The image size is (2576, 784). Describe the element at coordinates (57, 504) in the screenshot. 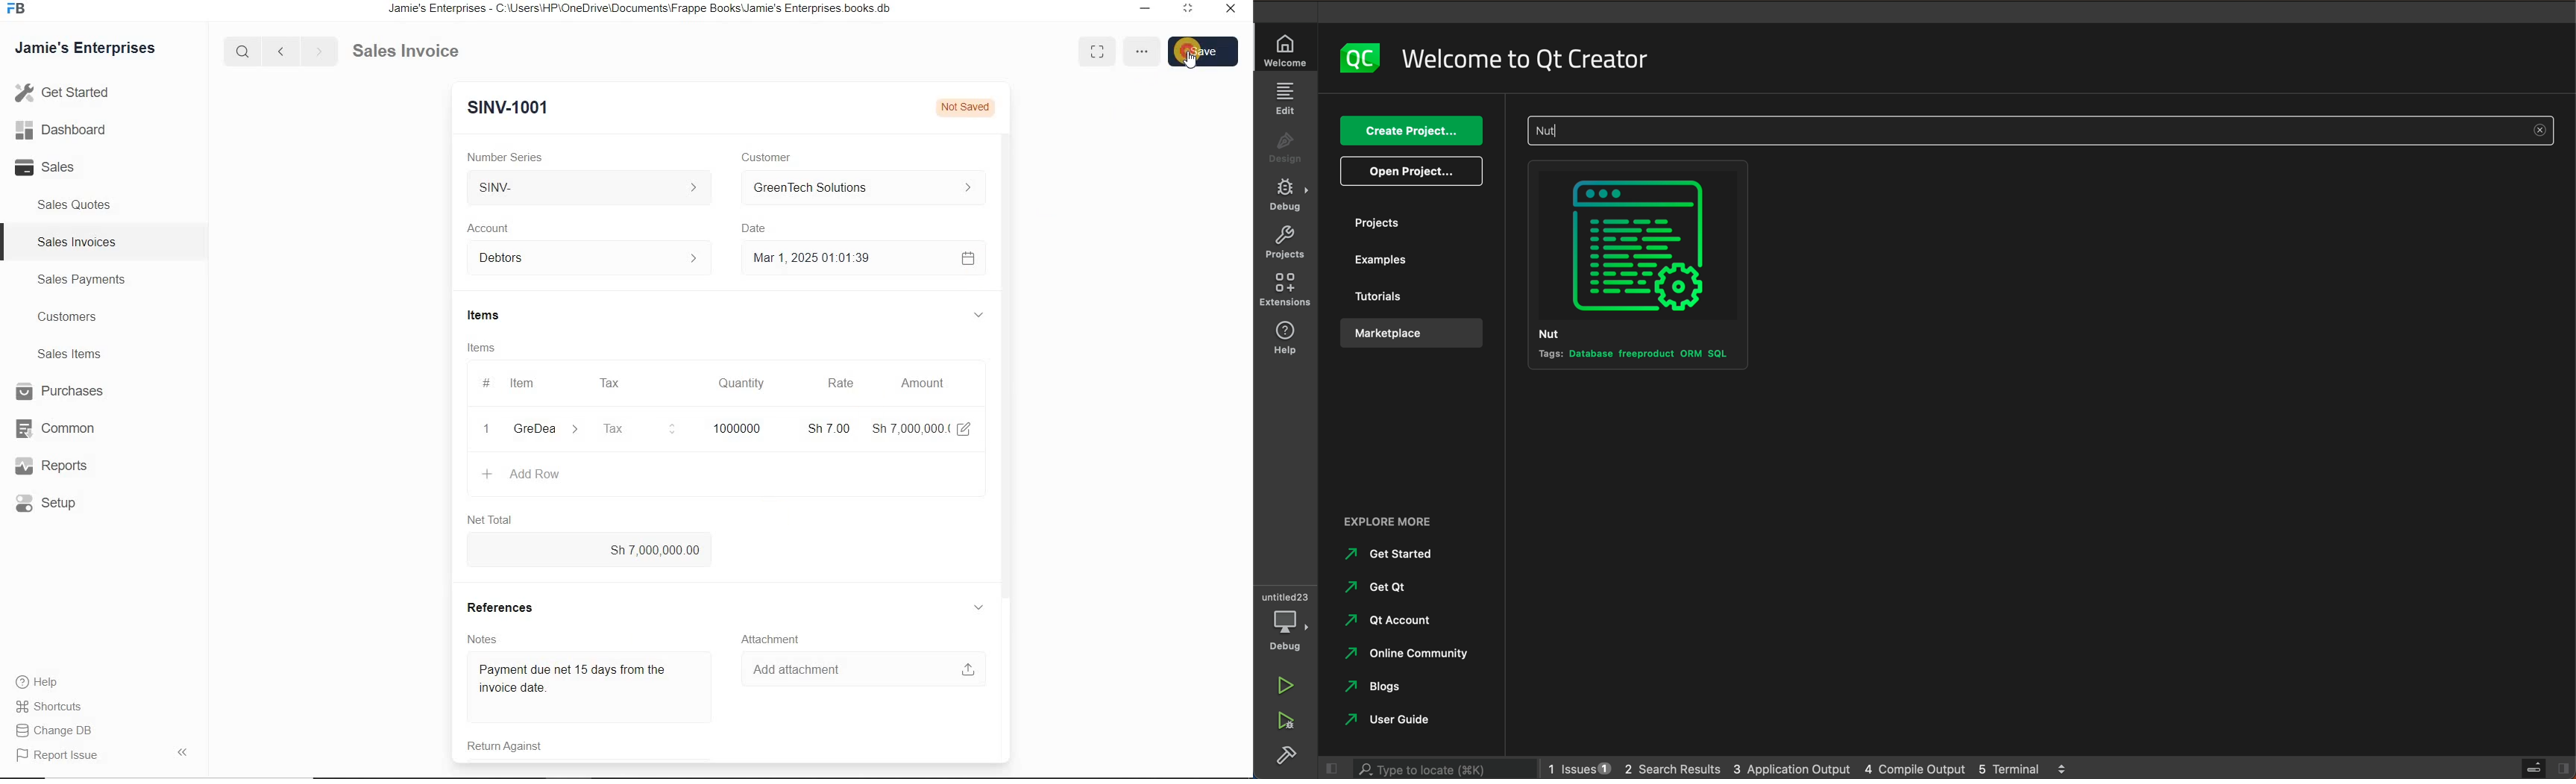

I see `Setup` at that location.